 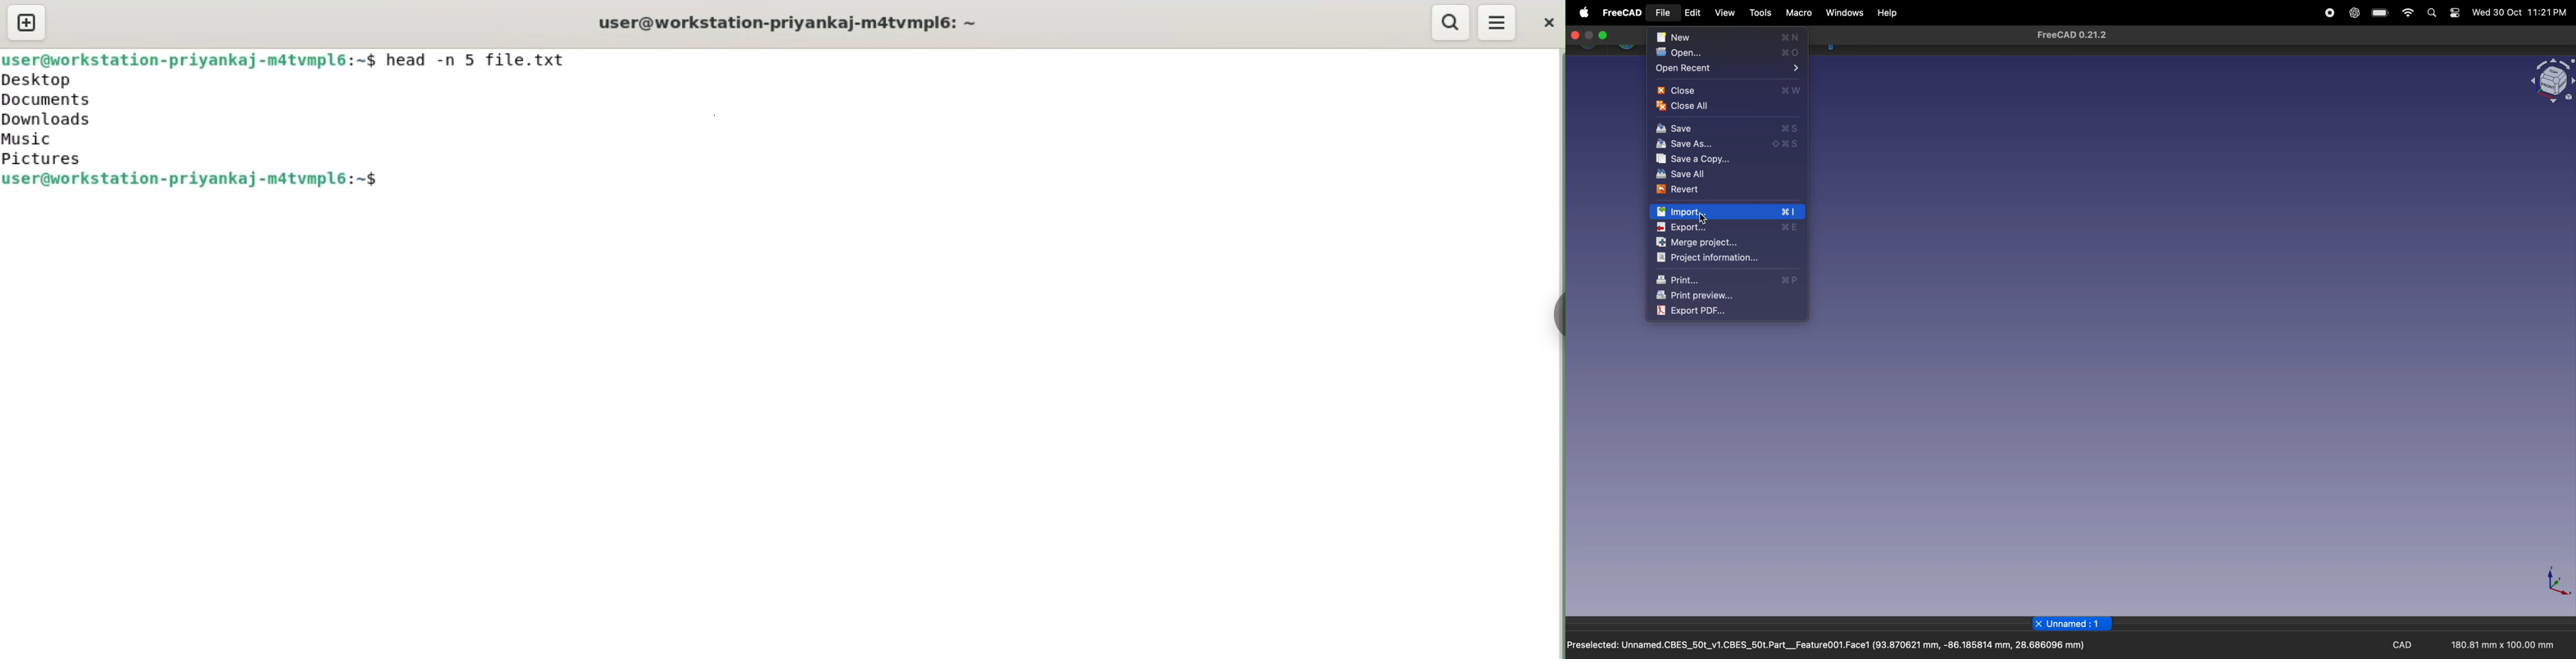 What do you see at coordinates (1731, 54) in the screenshot?
I see `open` at bounding box center [1731, 54].